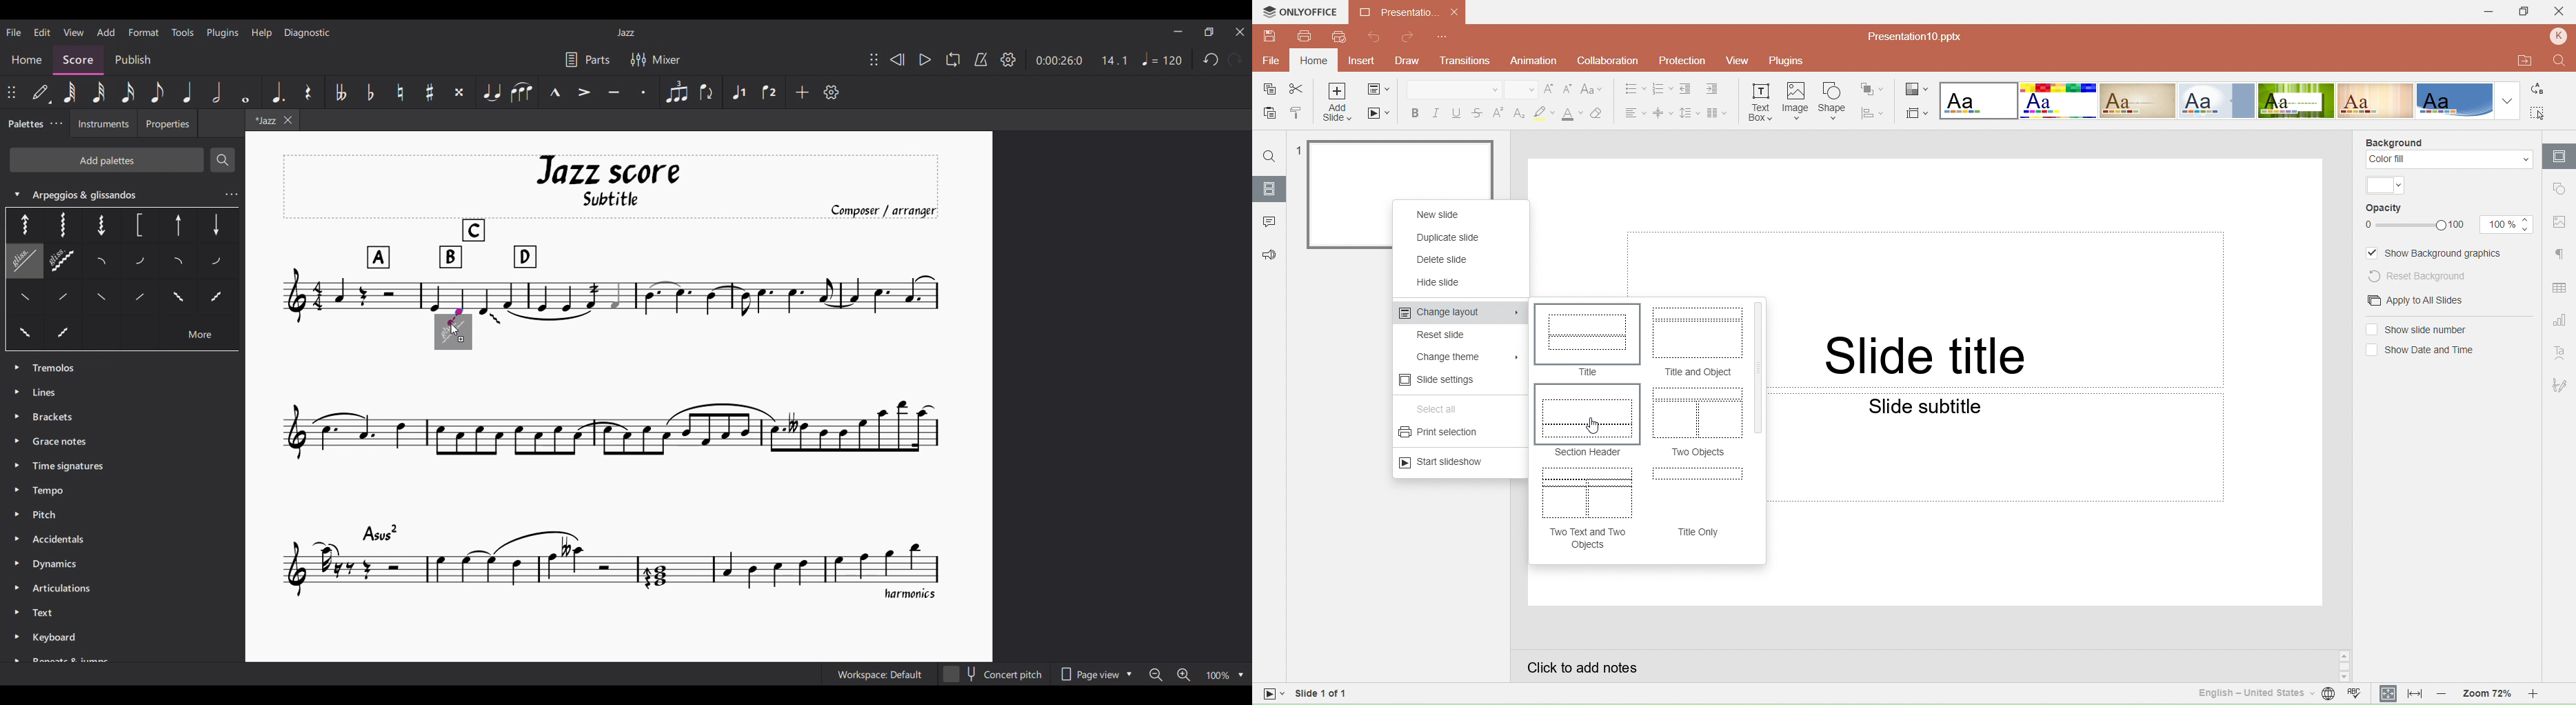  Describe the element at coordinates (1266, 90) in the screenshot. I see `Save` at that location.